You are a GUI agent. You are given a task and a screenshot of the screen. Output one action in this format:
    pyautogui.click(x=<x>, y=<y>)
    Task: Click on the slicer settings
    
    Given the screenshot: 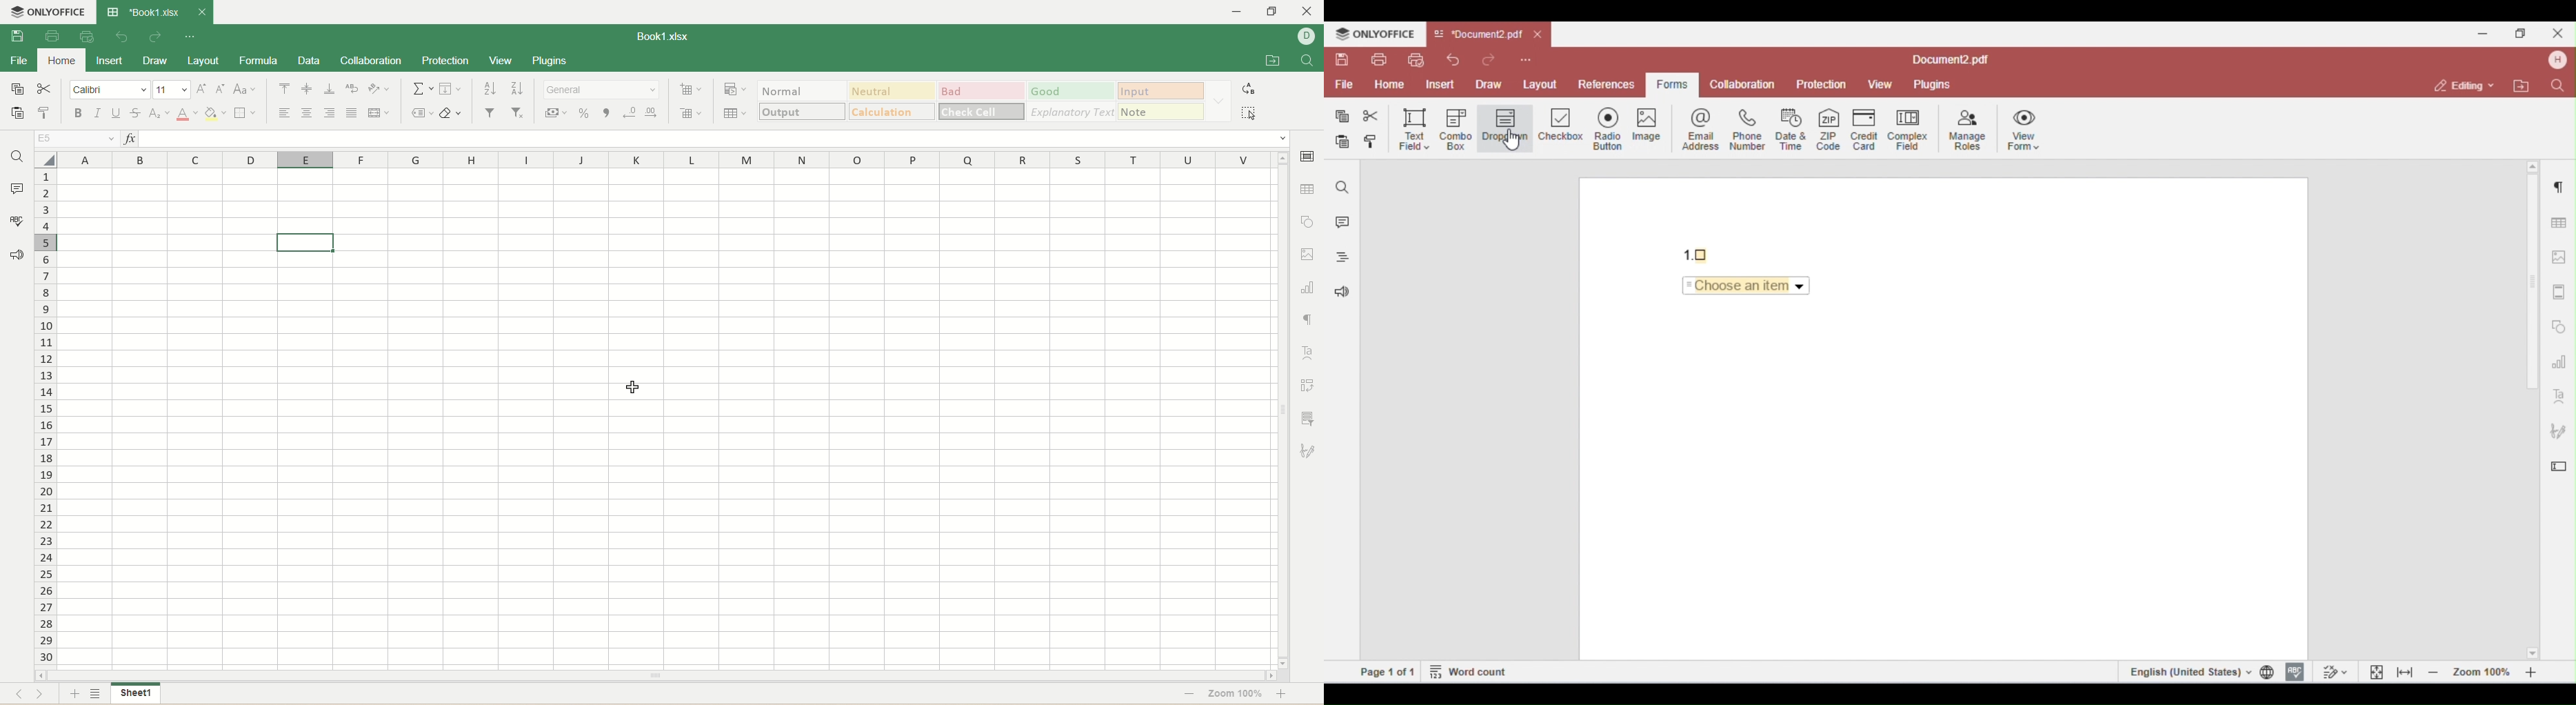 What is the action you would take?
    pyautogui.click(x=1309, y=417)
    